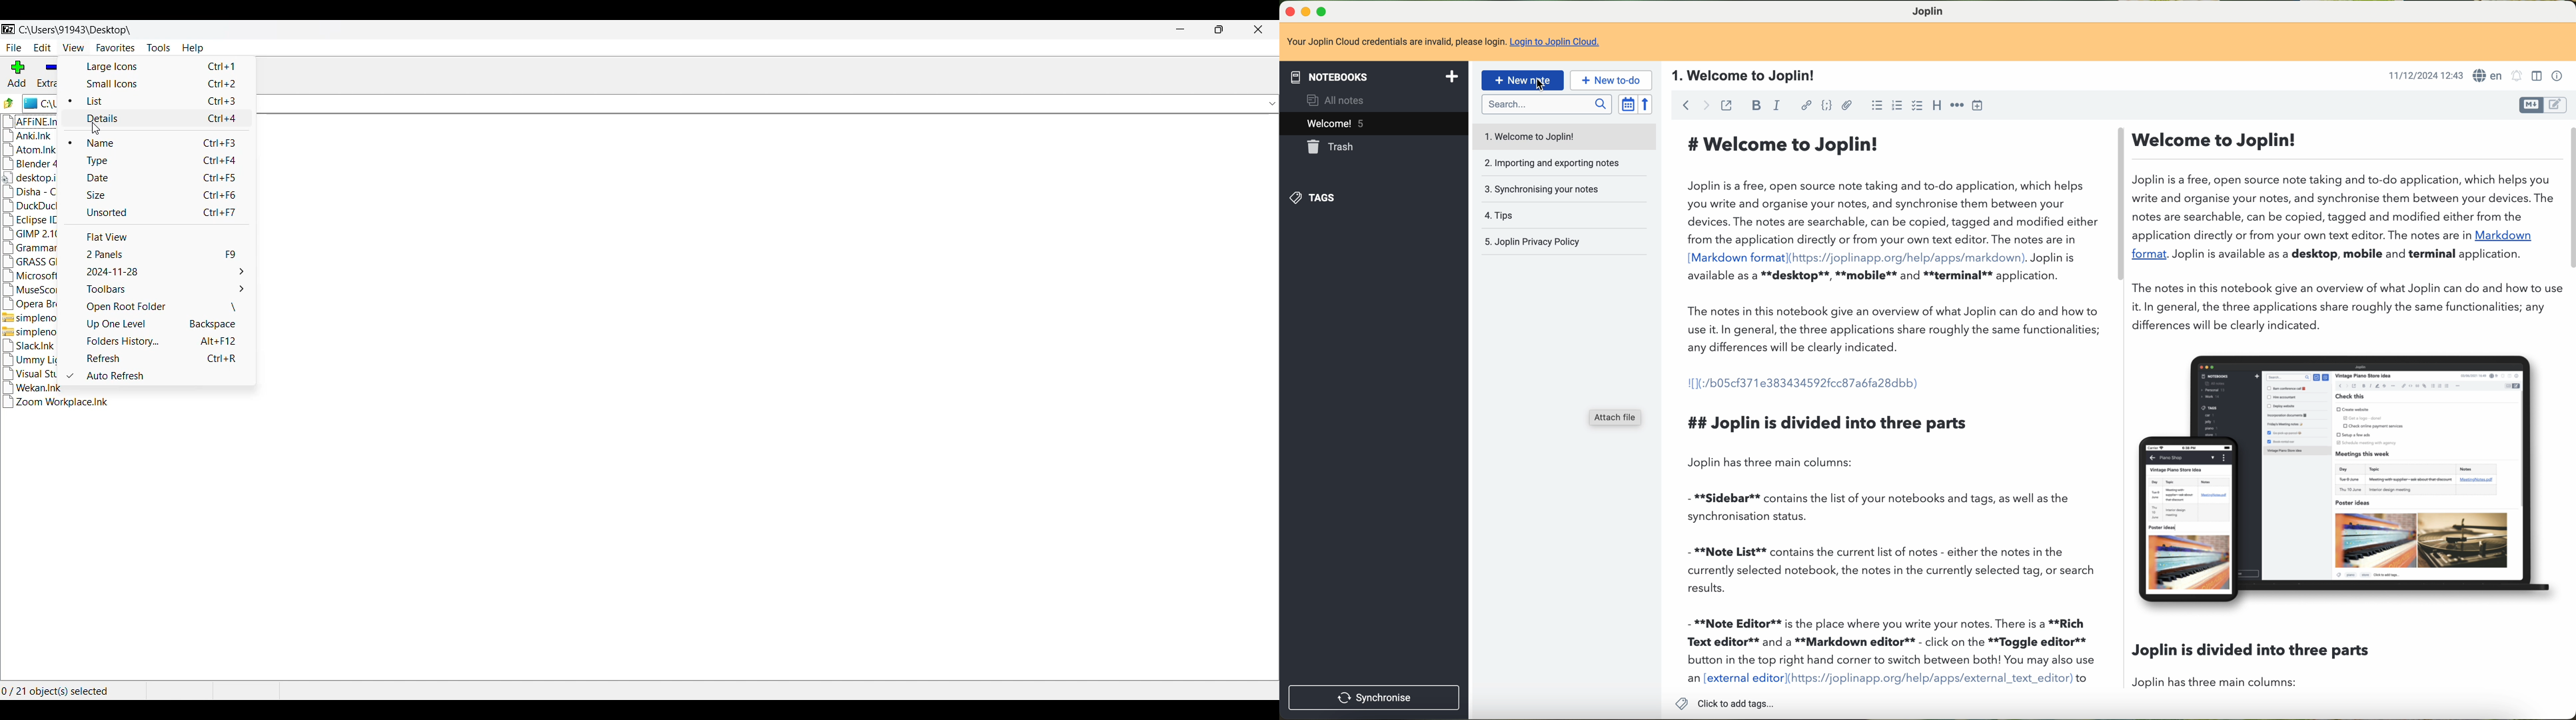  Describe the element at coordinates (1324, 10) in the screenshot. I see `maximize Calibre` at that location.